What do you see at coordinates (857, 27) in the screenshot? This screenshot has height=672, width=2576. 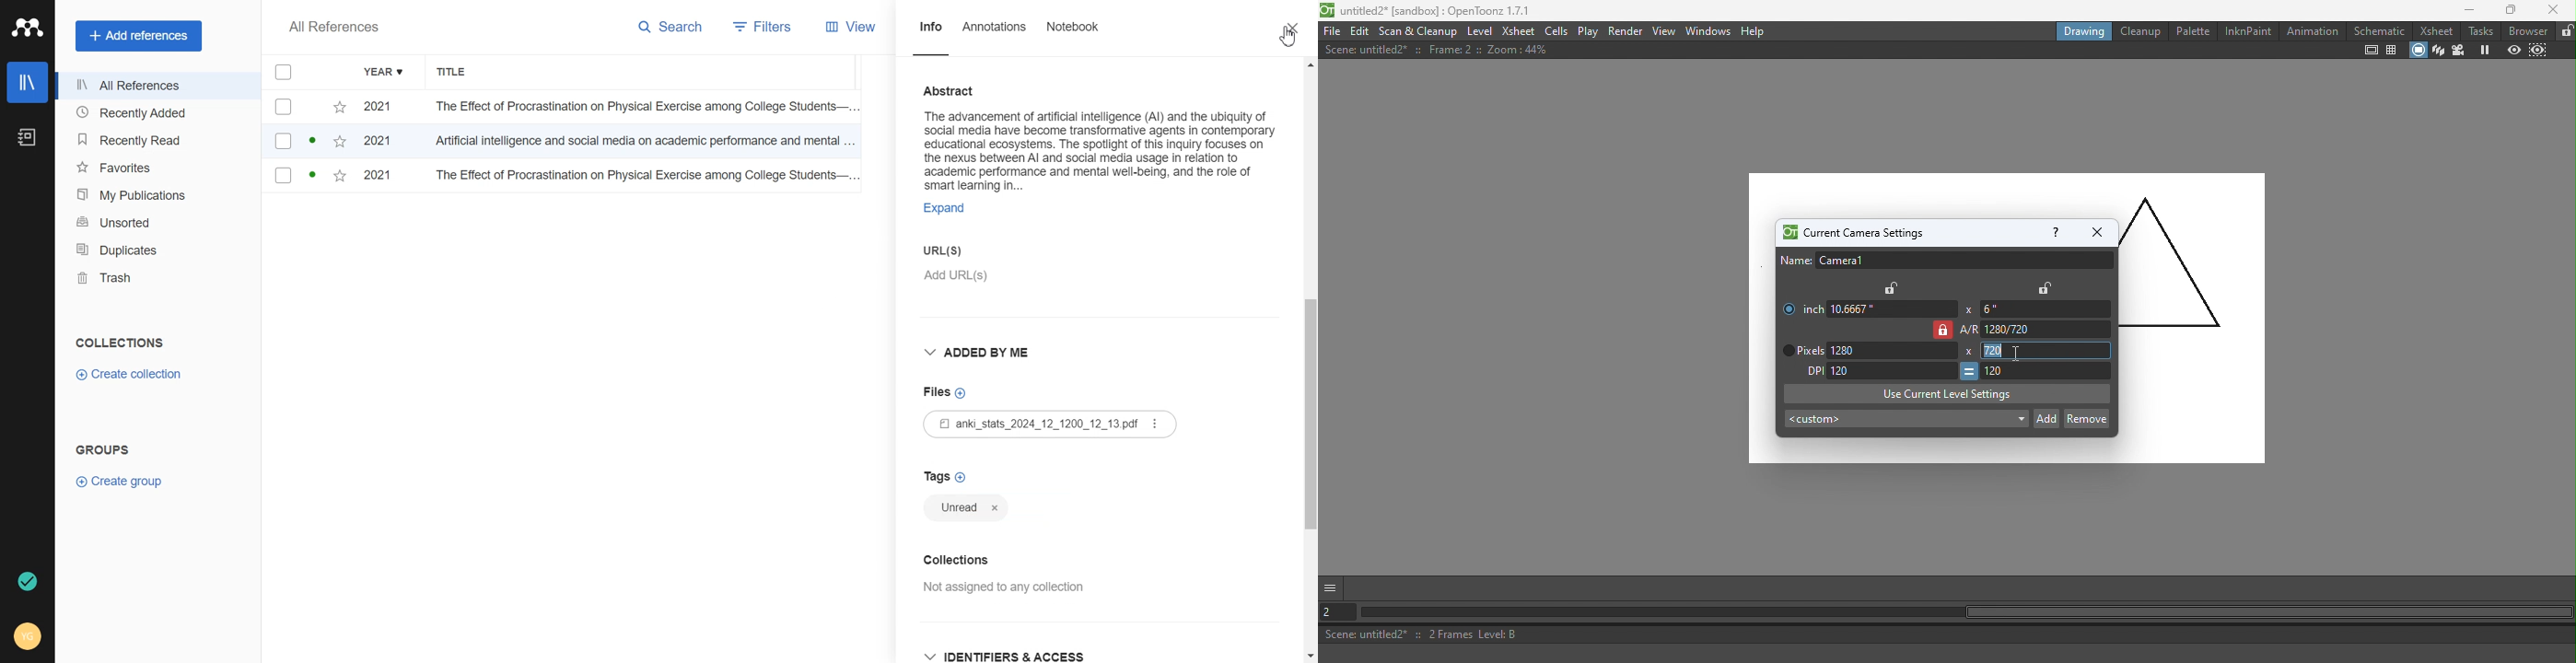 I see `View` at bounding box center [857, 27].